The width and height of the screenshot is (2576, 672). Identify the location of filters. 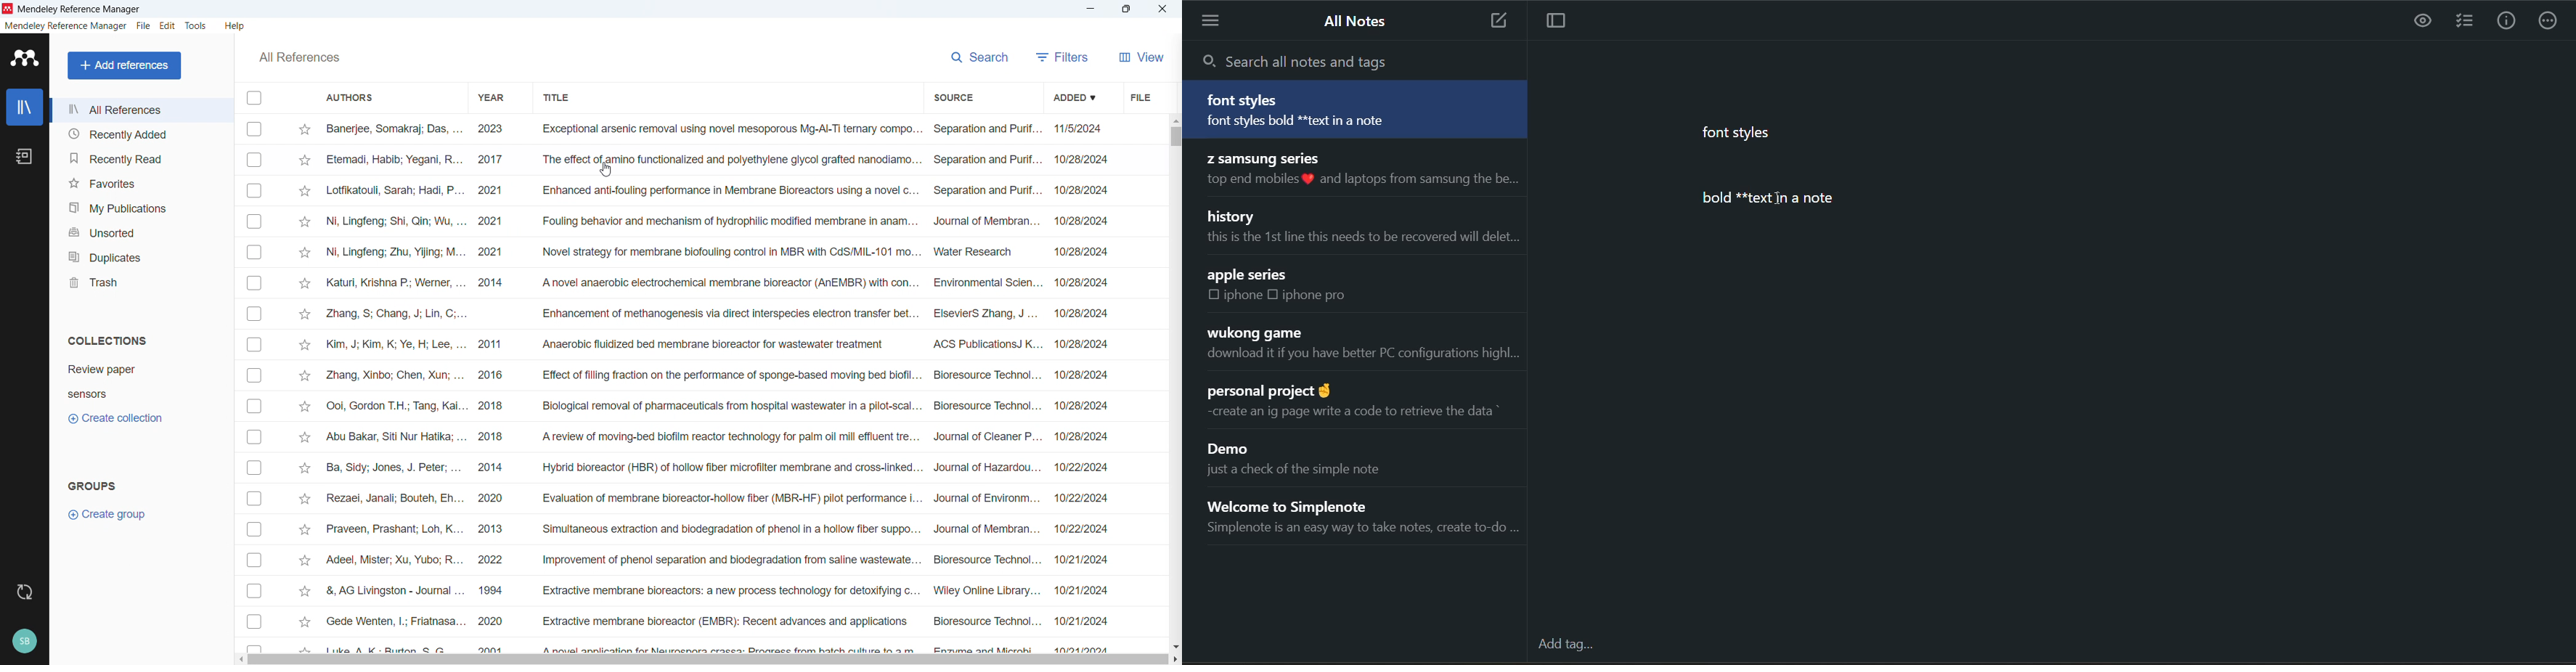
(1063, 57).